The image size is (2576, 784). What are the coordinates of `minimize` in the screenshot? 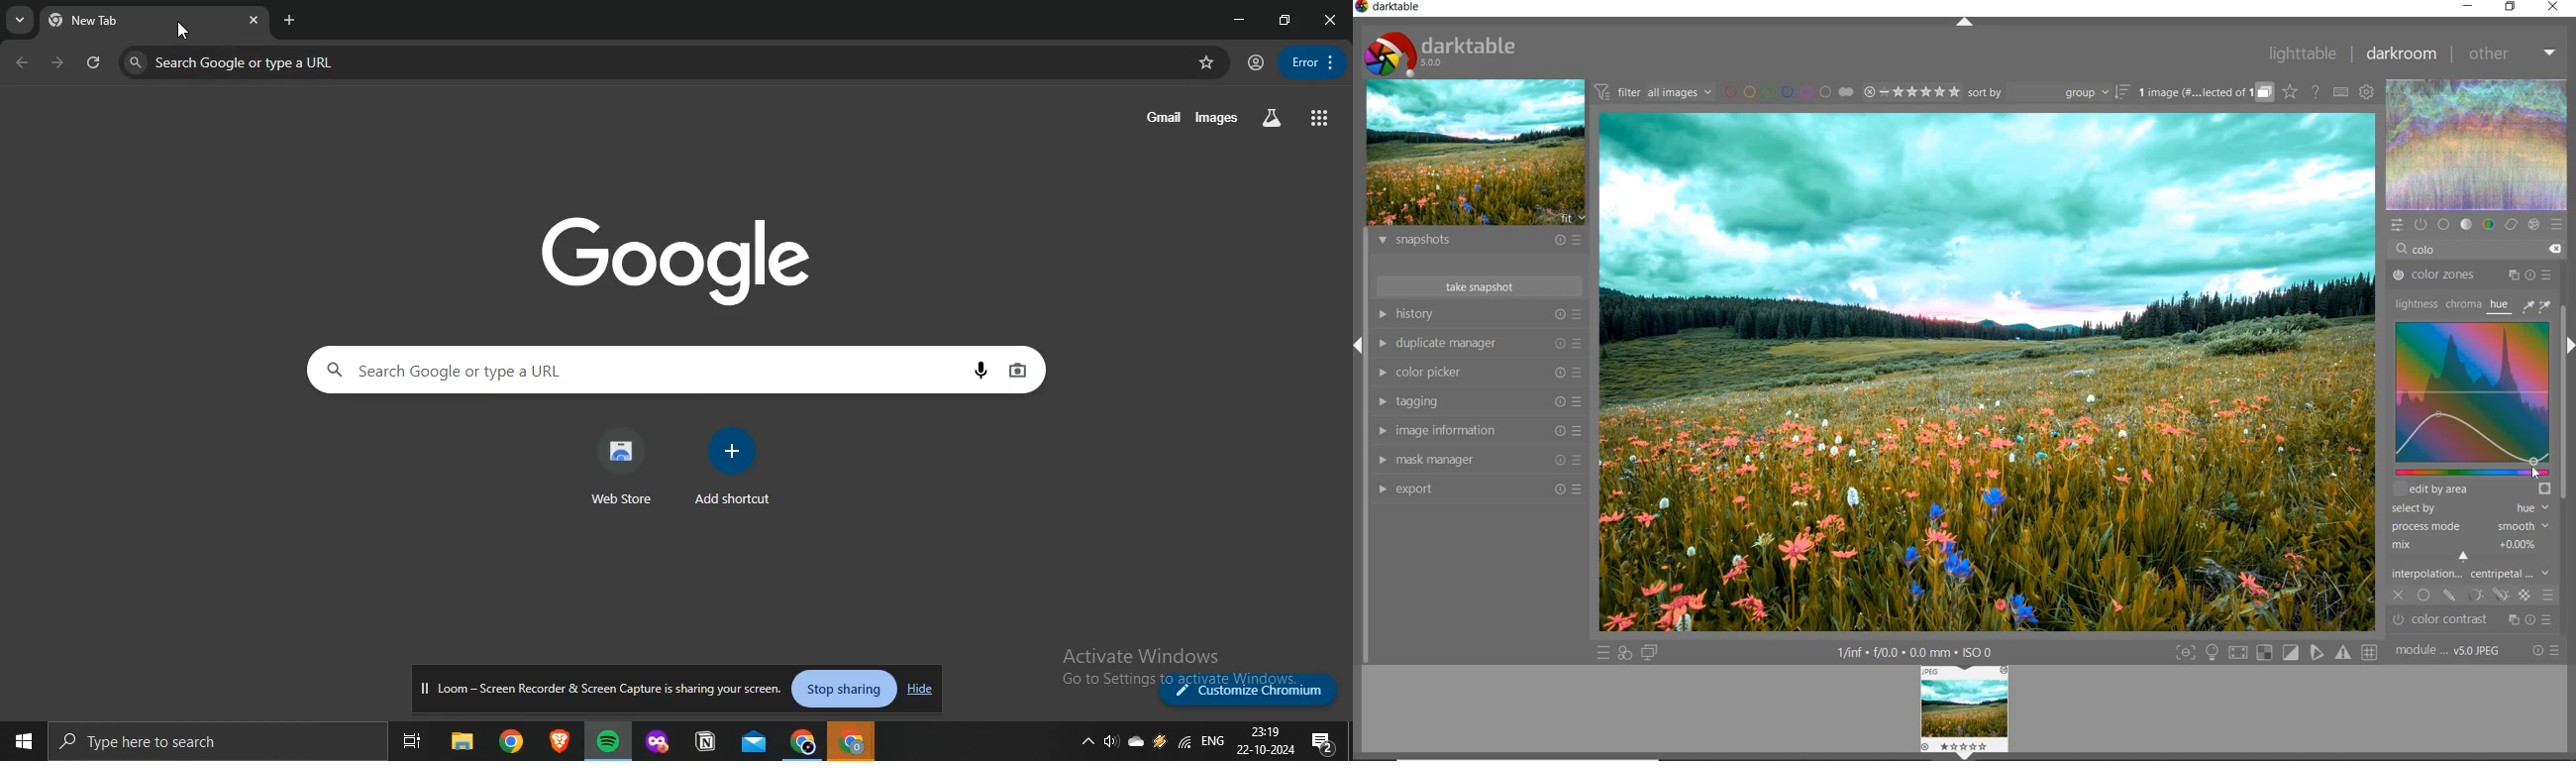 It's located at (1243, 20).